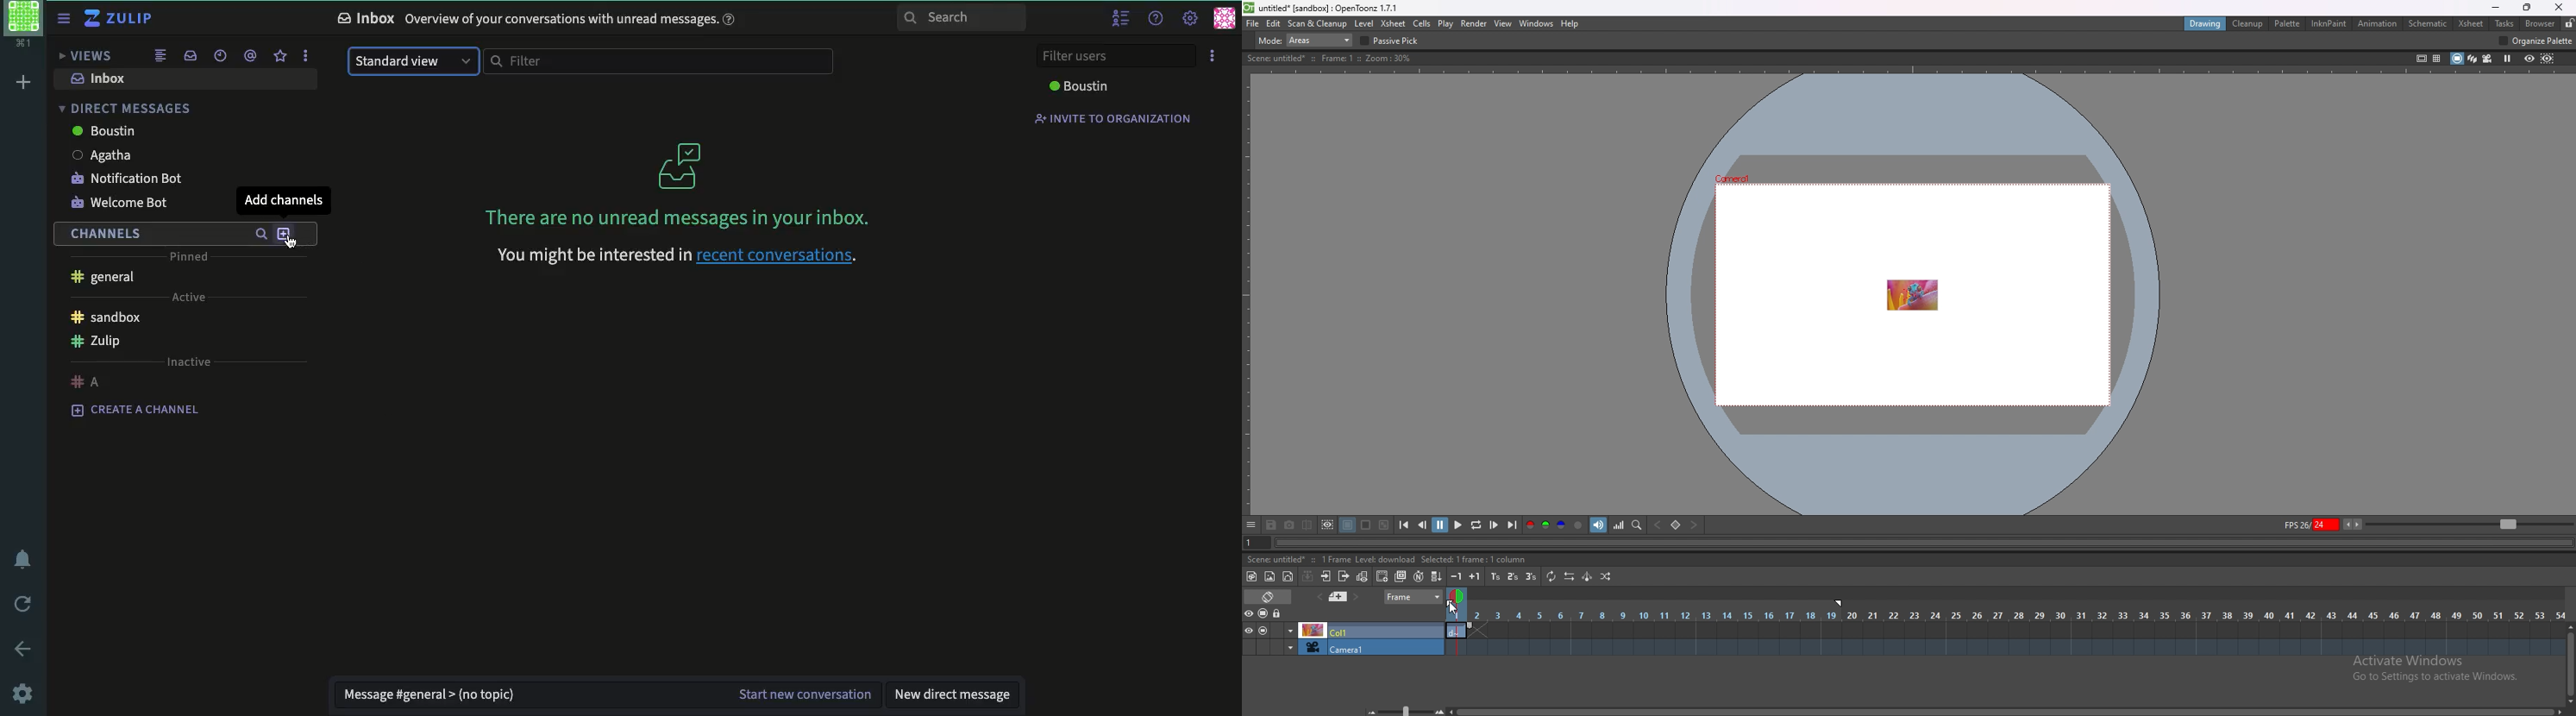  What do you see at coordinates (190, 56) in the screenshot?
I see `inbox` at bounding box center [190, 56].